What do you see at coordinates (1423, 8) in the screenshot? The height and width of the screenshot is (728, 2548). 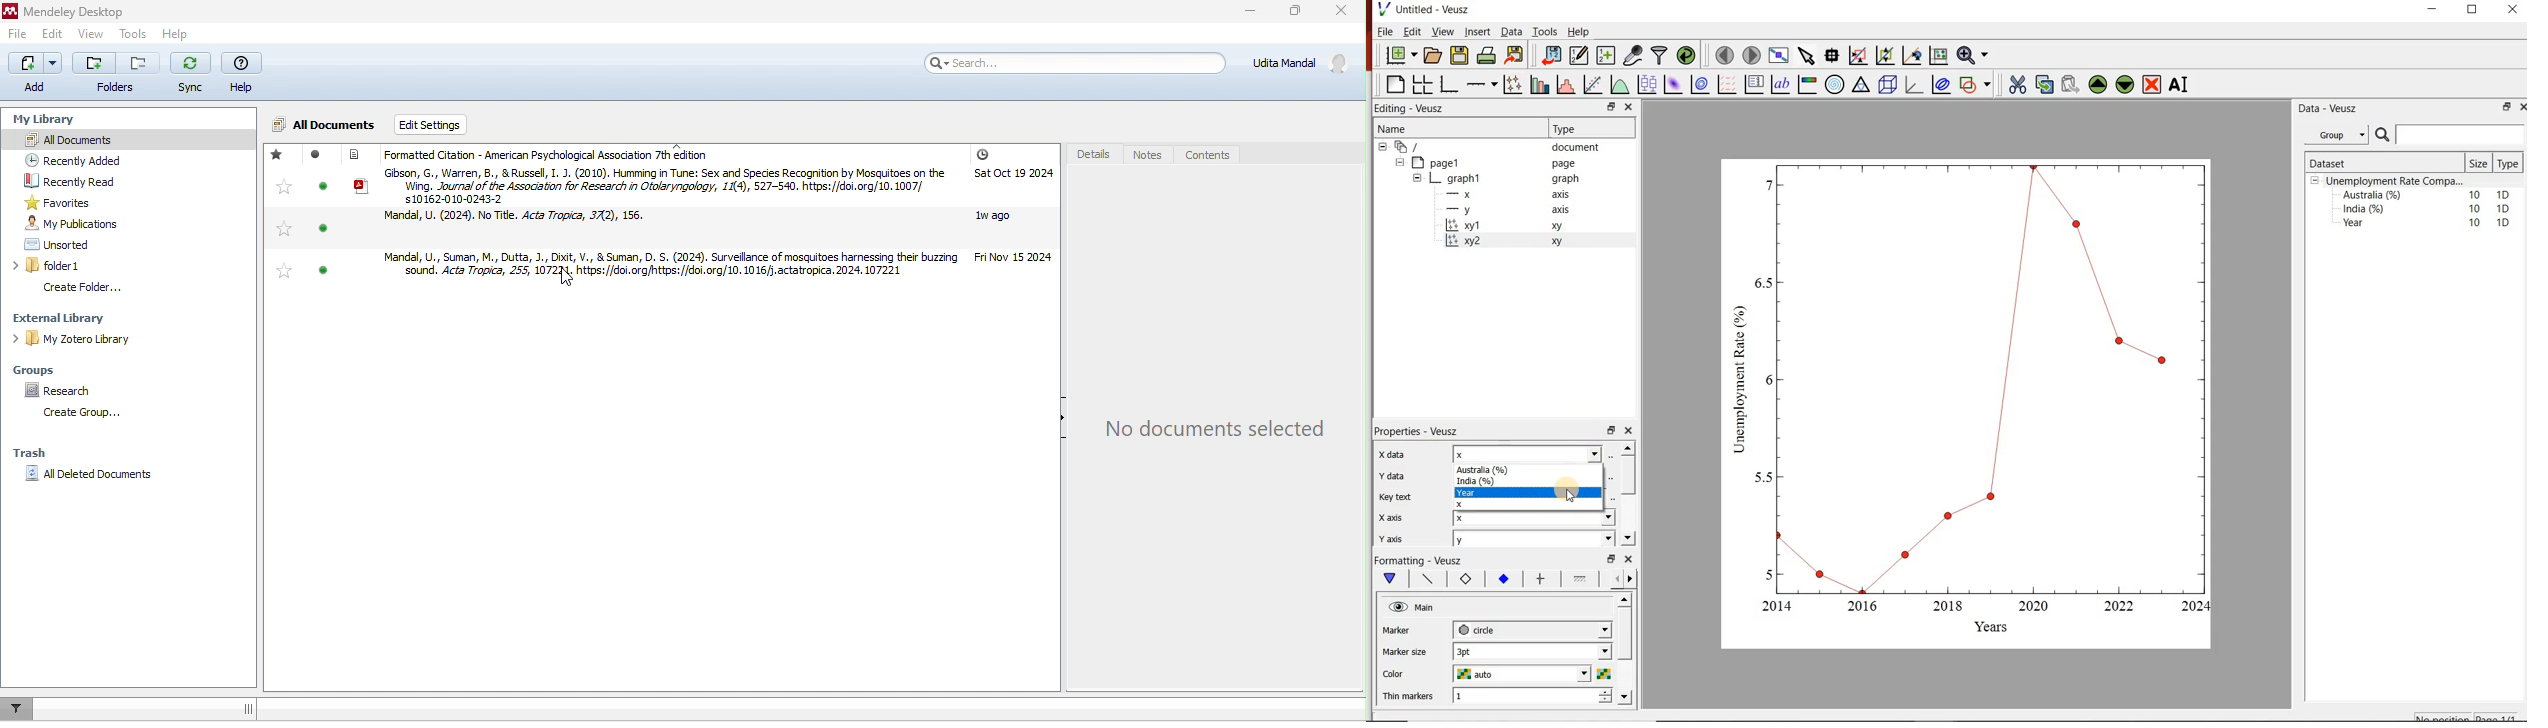 I see `Untitled - Veusz` at bounding box center [1423, 8].